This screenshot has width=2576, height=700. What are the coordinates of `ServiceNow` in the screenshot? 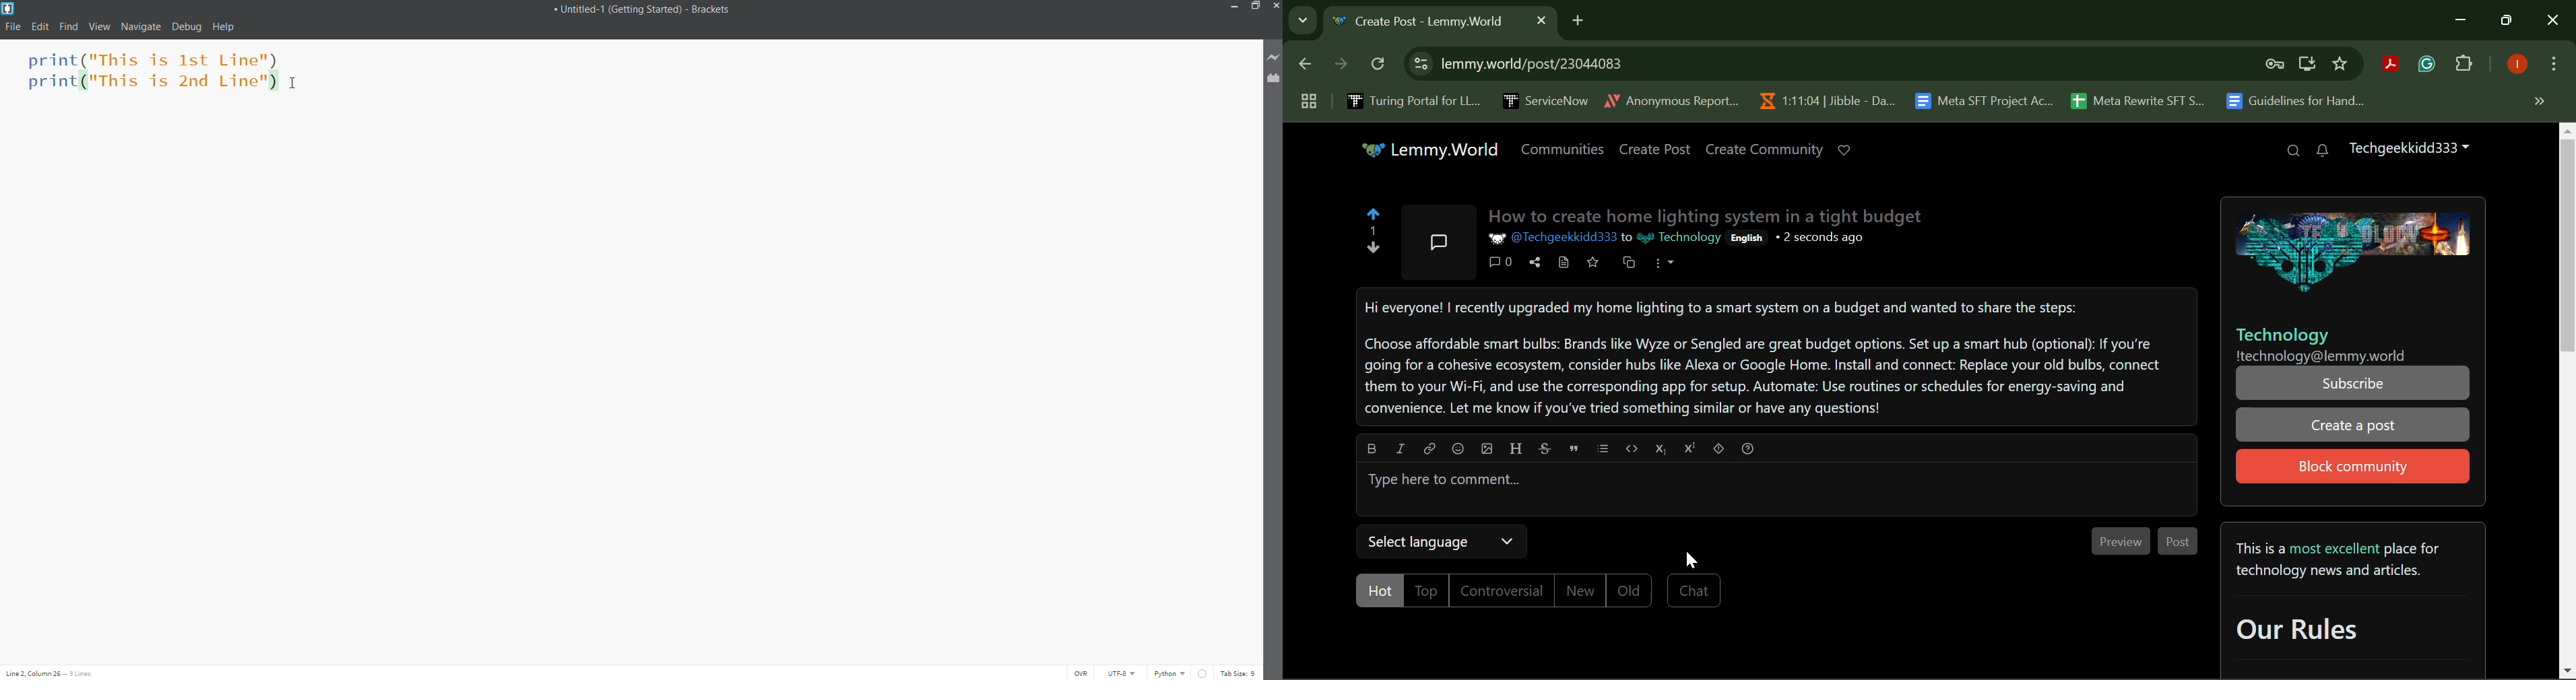 It's located at (1545, 100).